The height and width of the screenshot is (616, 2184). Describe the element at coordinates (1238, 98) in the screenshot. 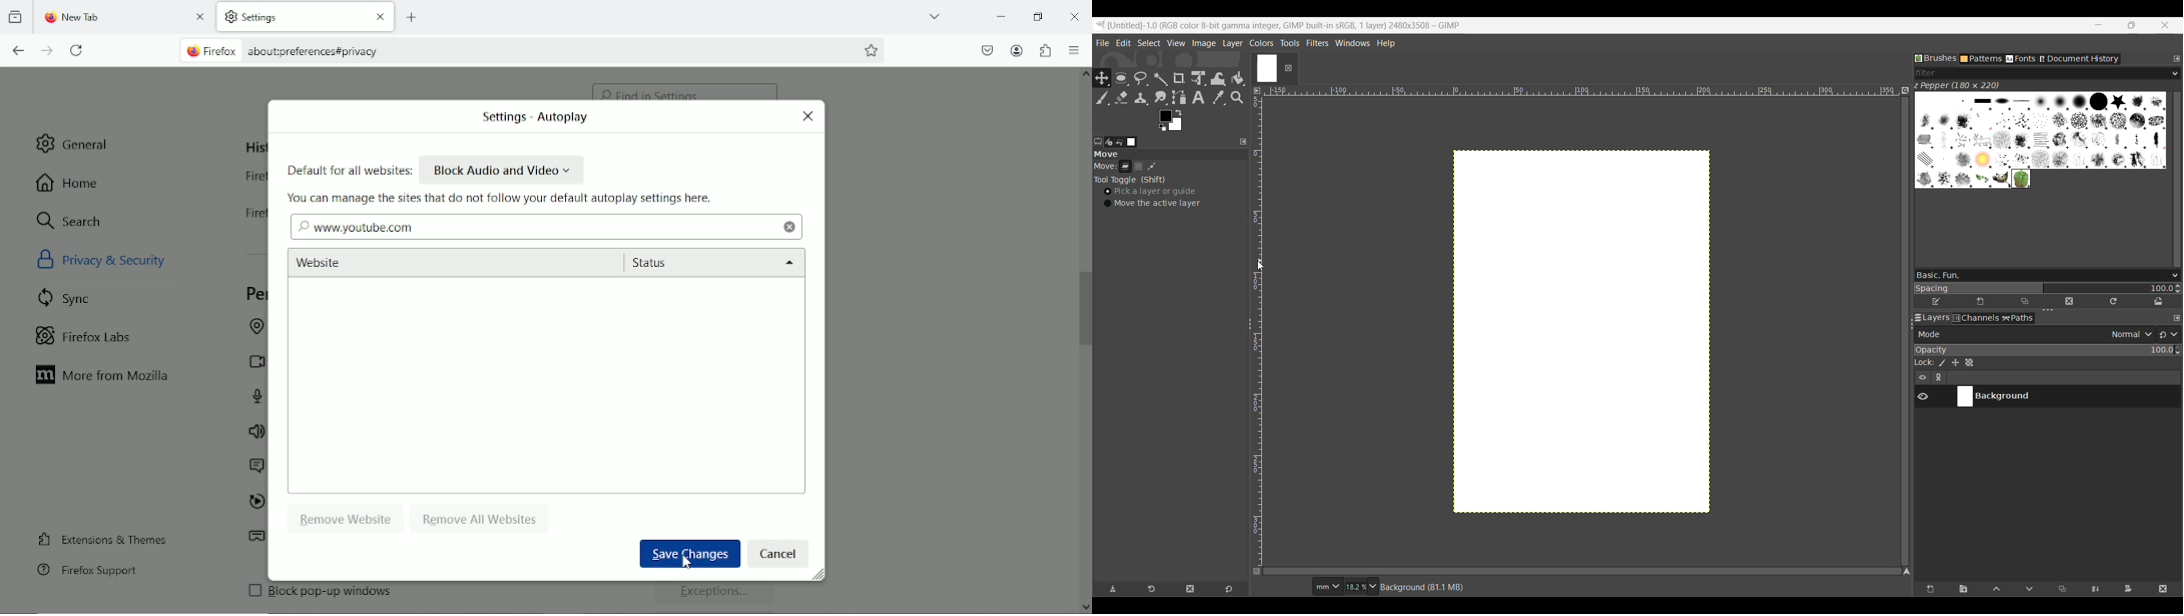

I see `Zoom tool` at that location.